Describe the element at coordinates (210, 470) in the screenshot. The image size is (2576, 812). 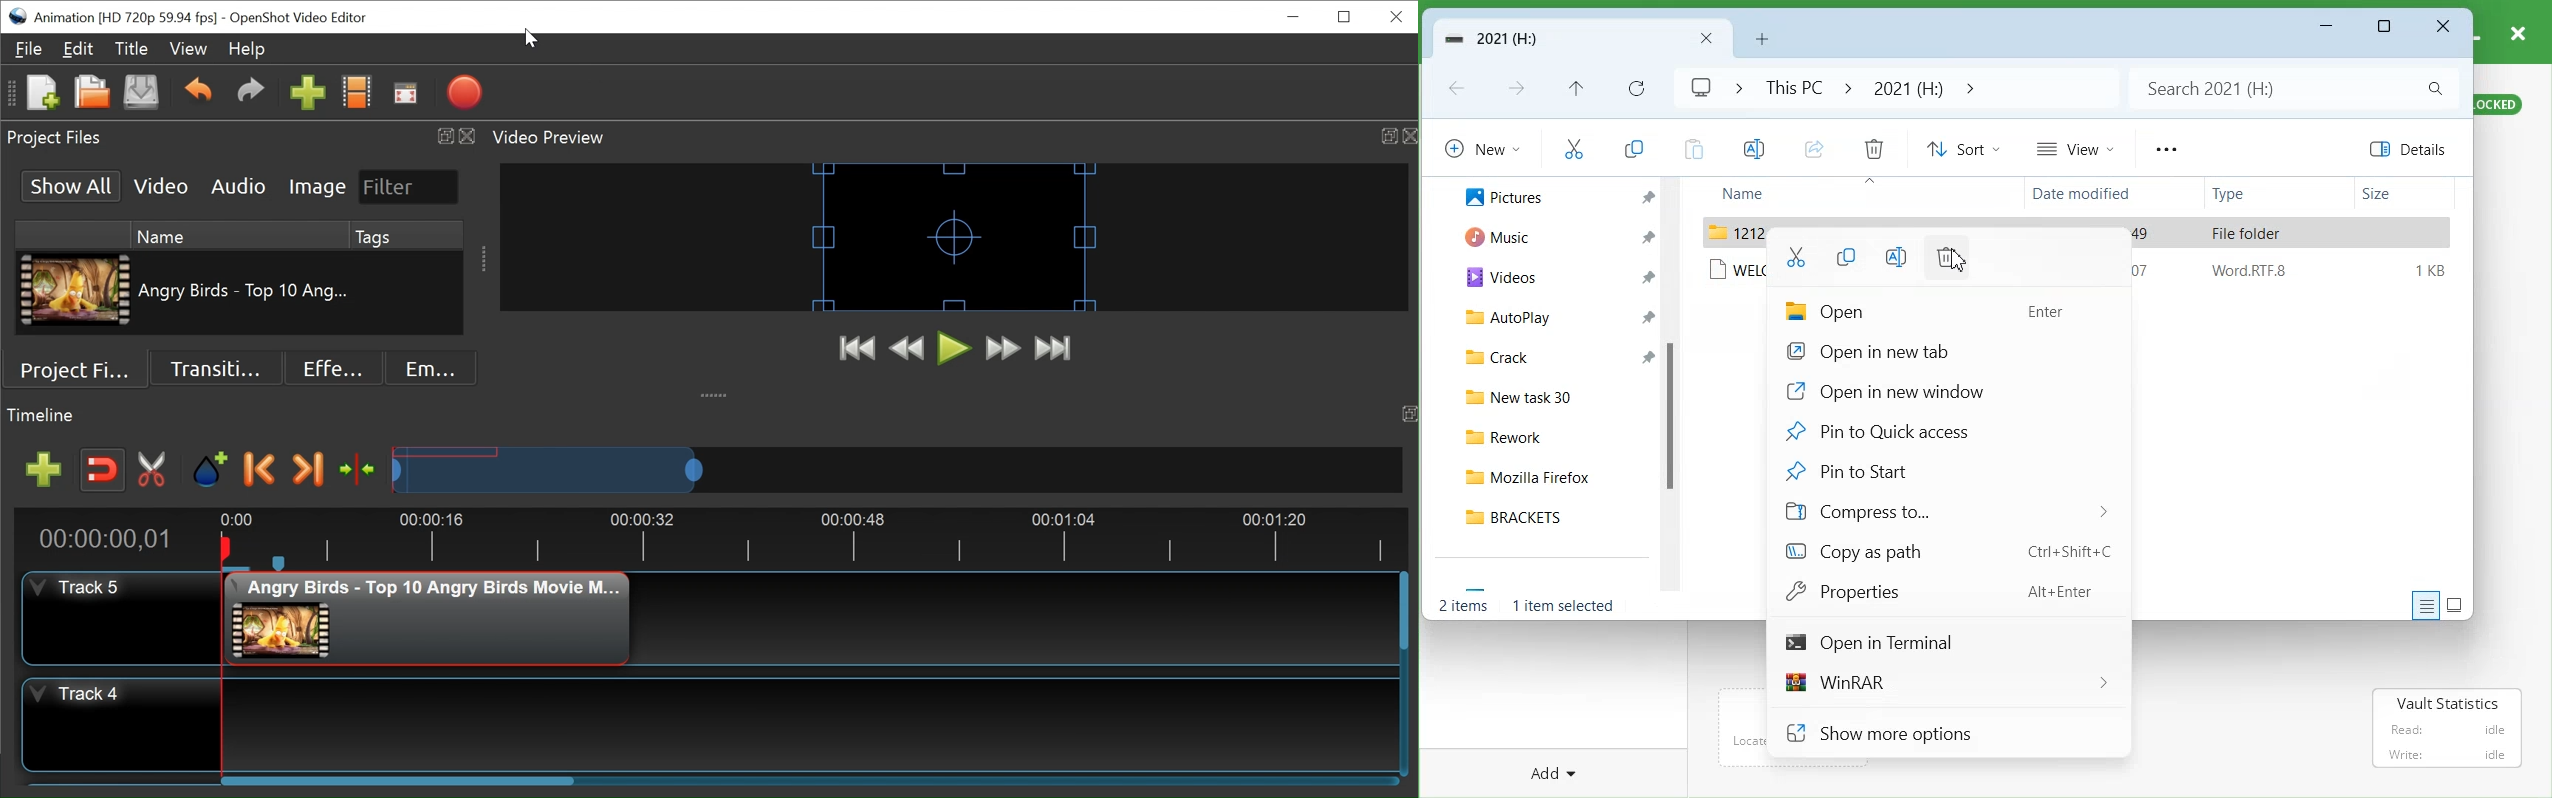
I see `Add Marker` at that location.